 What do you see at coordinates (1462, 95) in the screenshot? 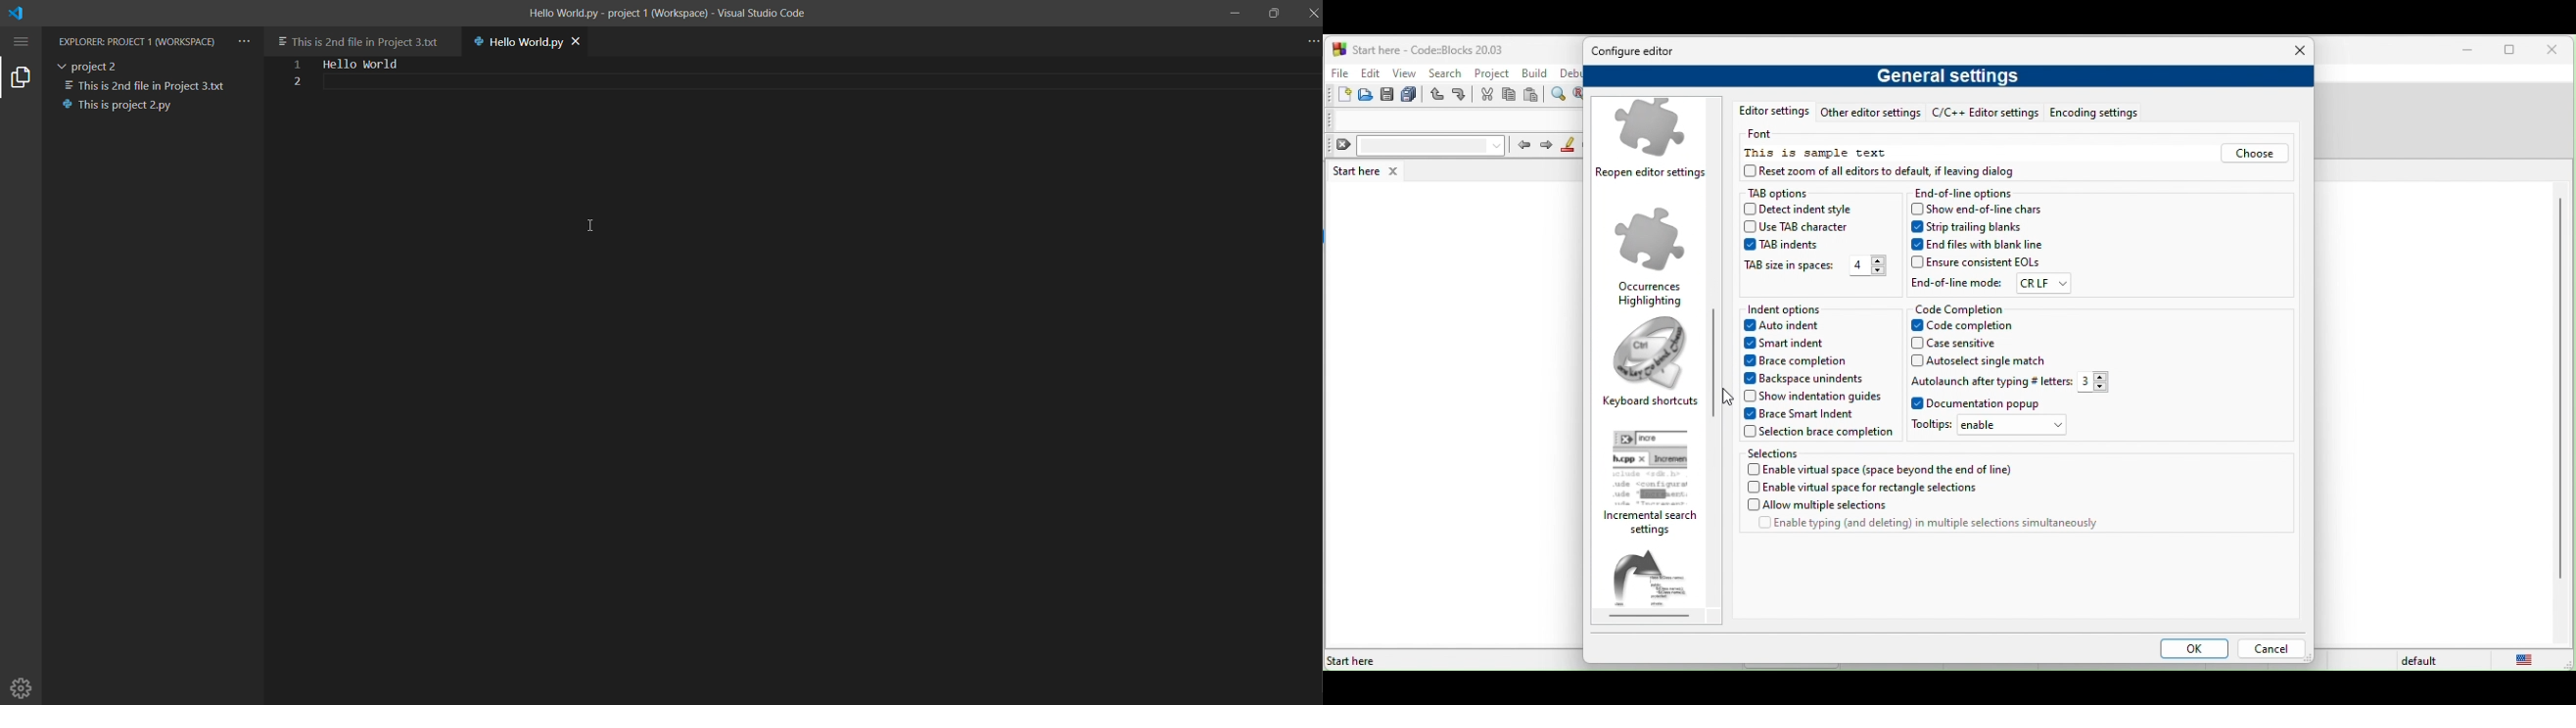
I see `redo` at bounding box center [1462, 95].